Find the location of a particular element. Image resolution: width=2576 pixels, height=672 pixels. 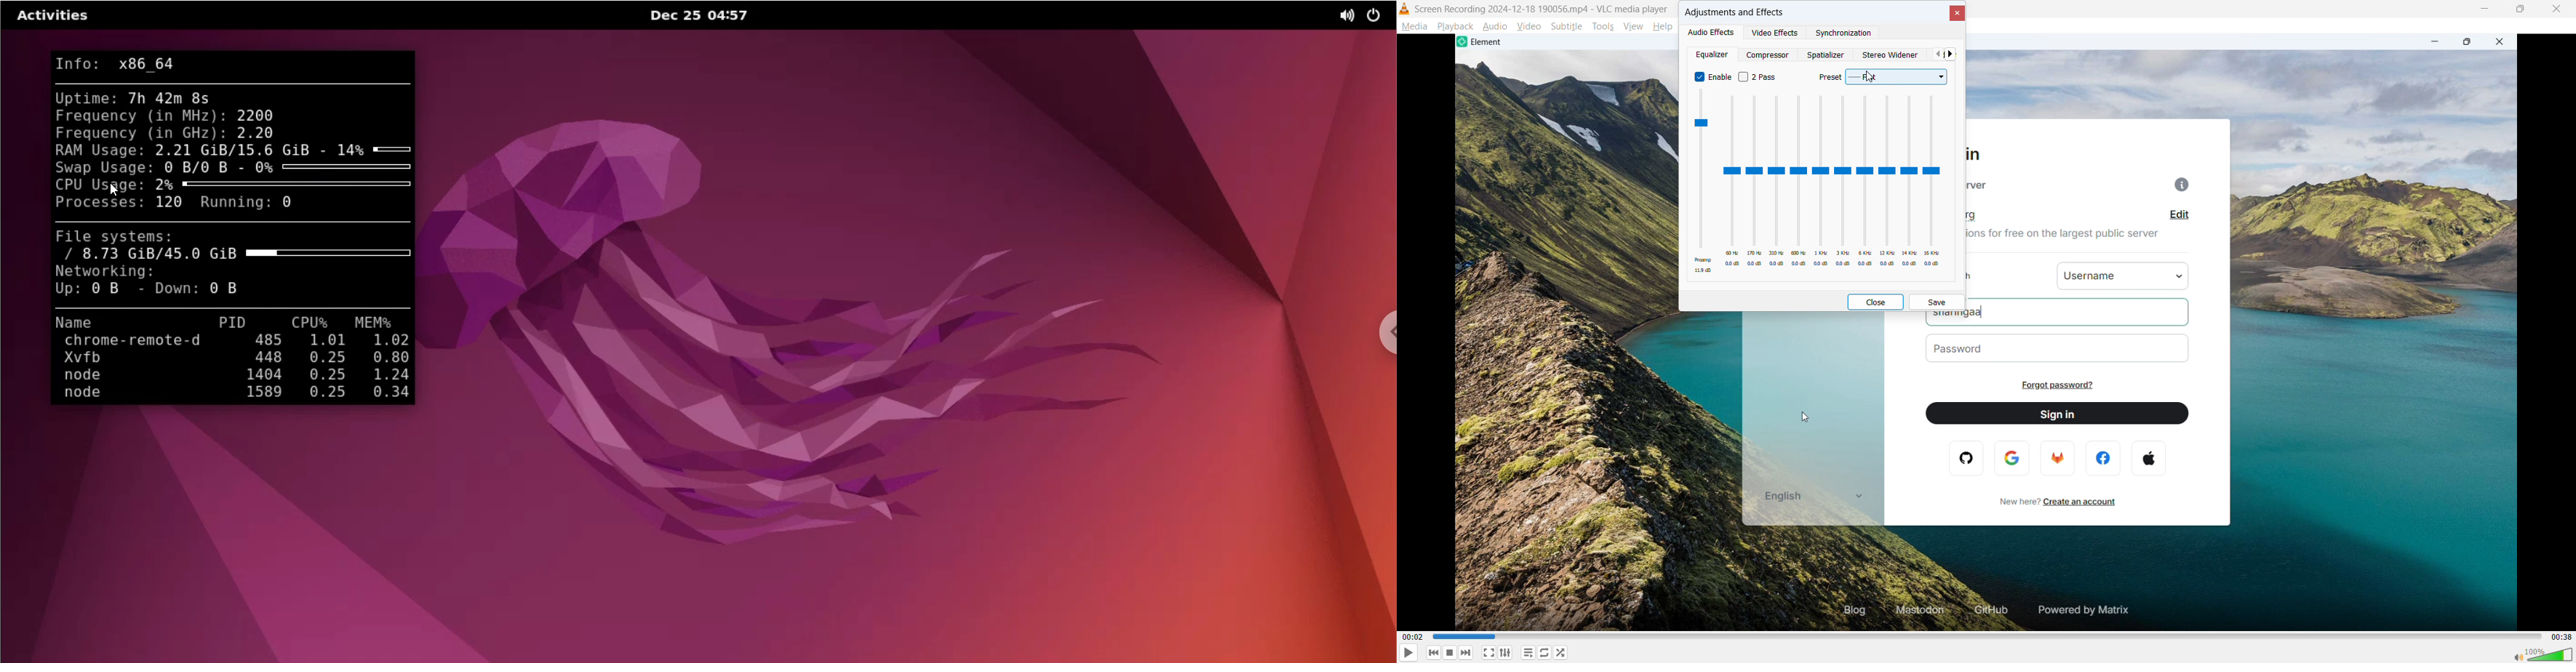

Play back  is located at coordinates (1455, 26).